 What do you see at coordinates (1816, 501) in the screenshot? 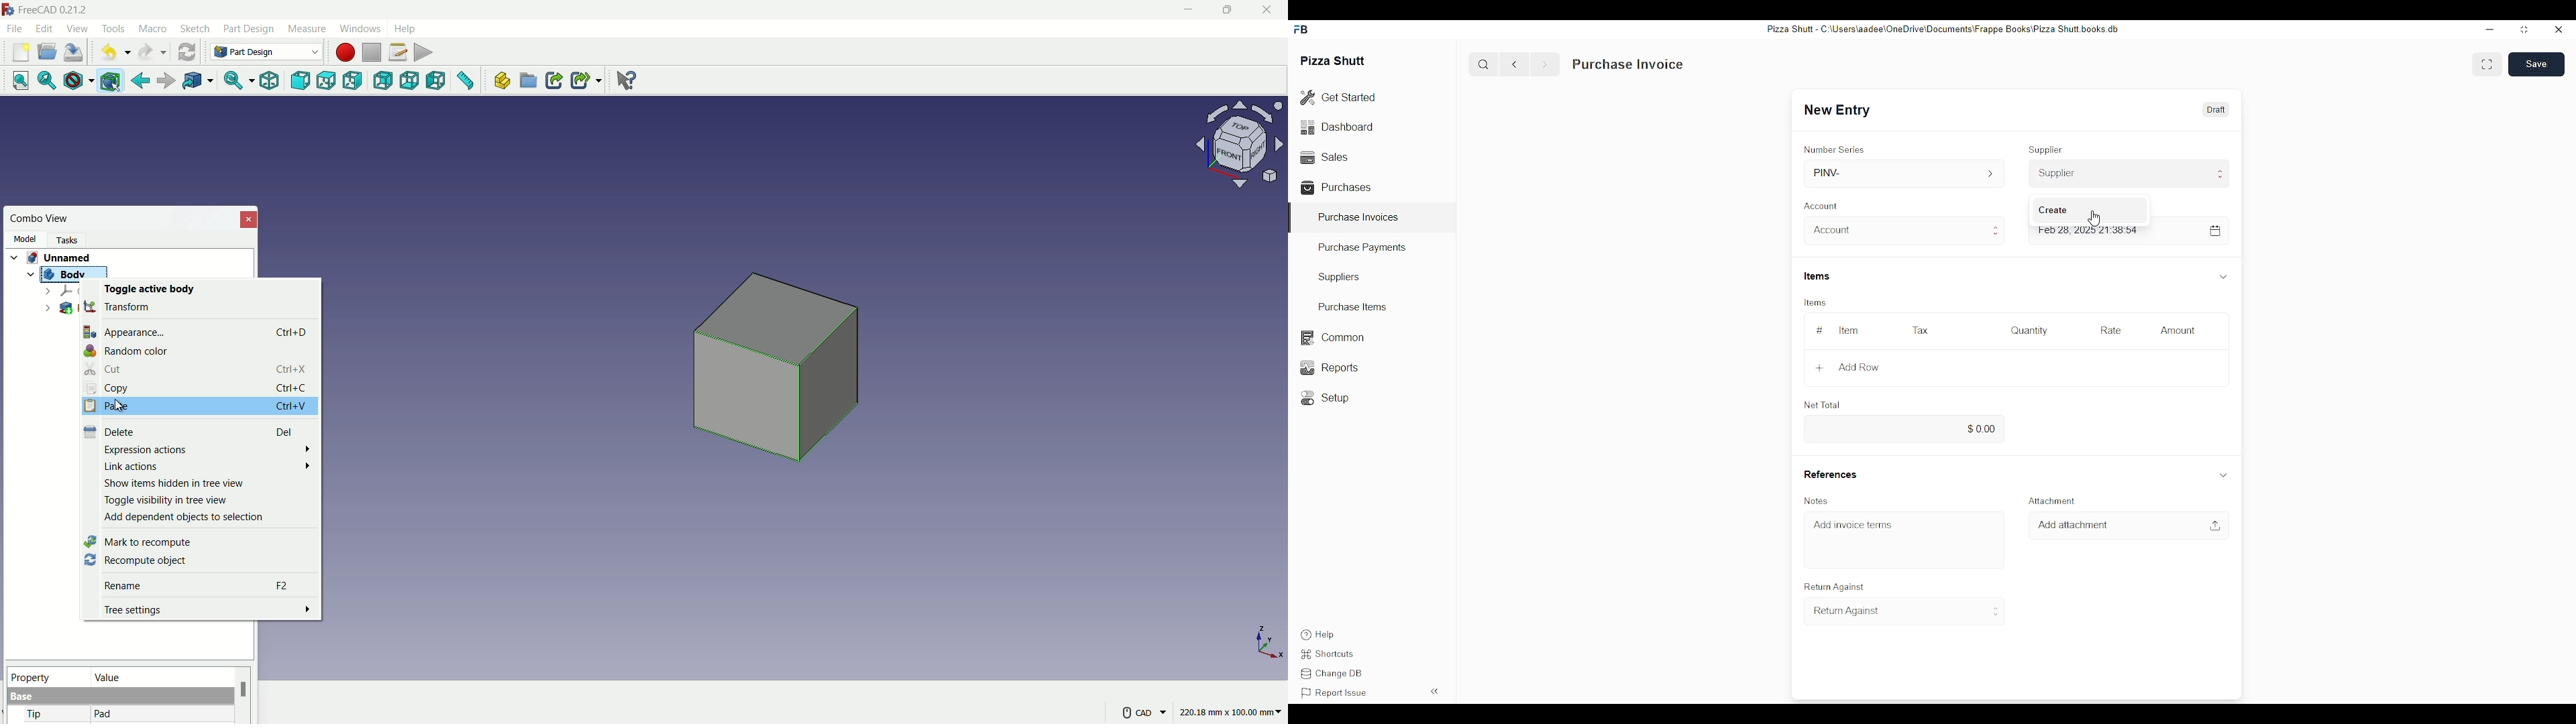
I see `Notes` at bounding box center [1816, 501].